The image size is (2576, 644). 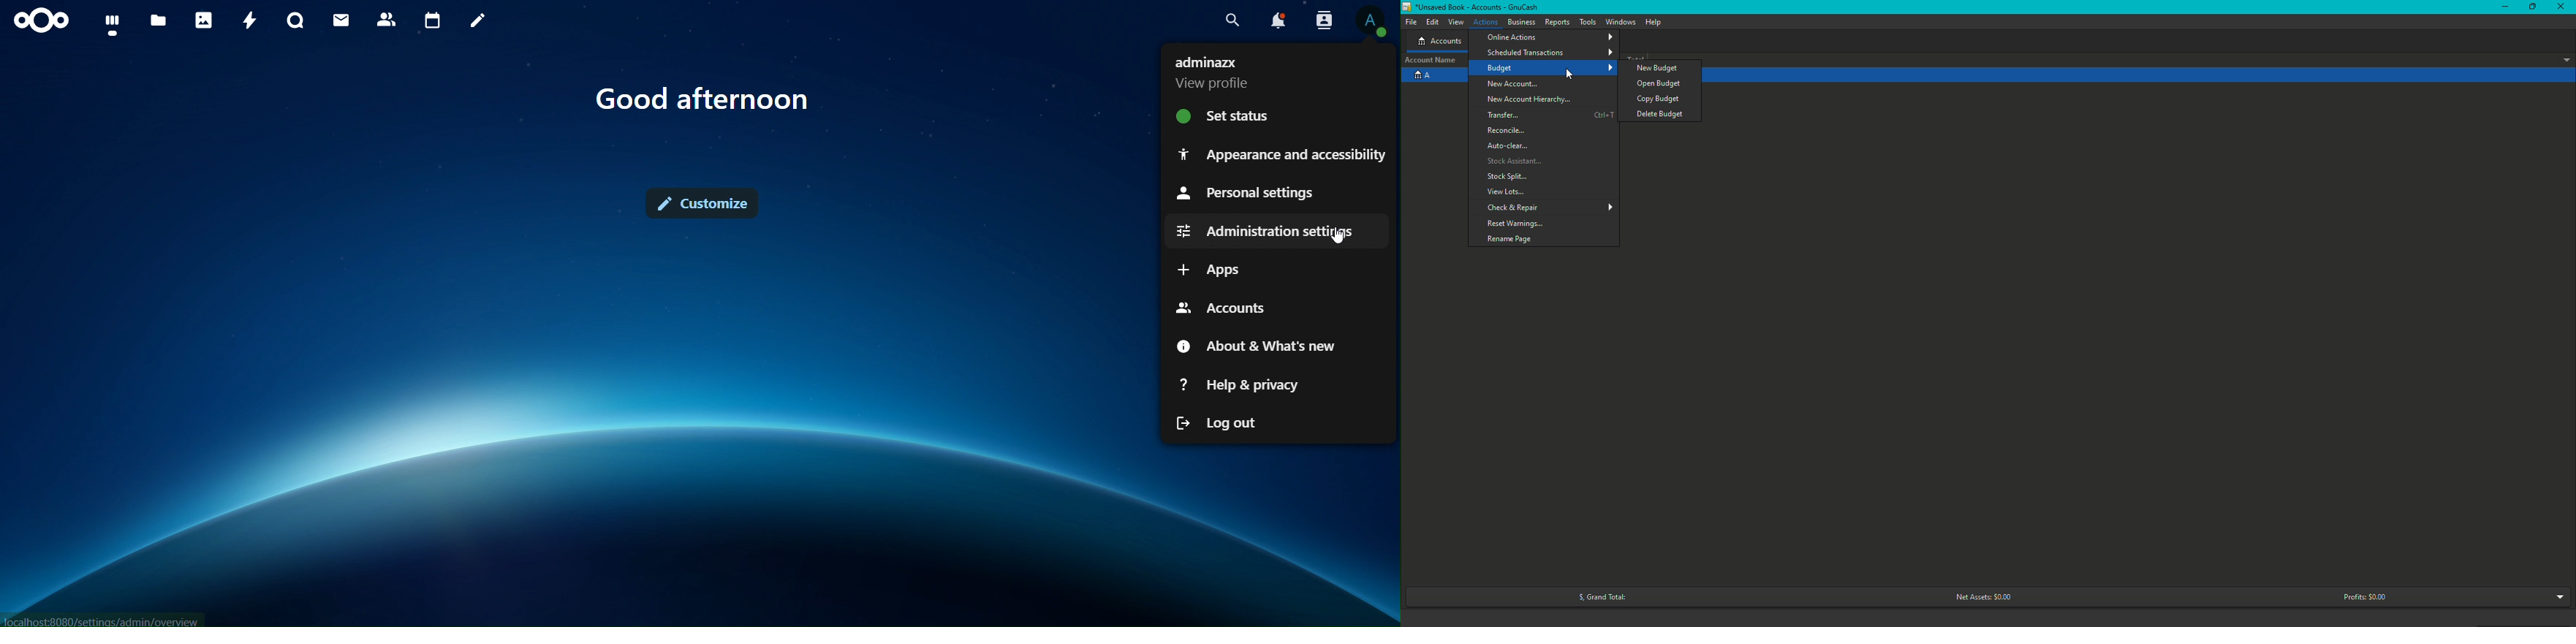 I want to click on photos, so click(x=203, y=20).